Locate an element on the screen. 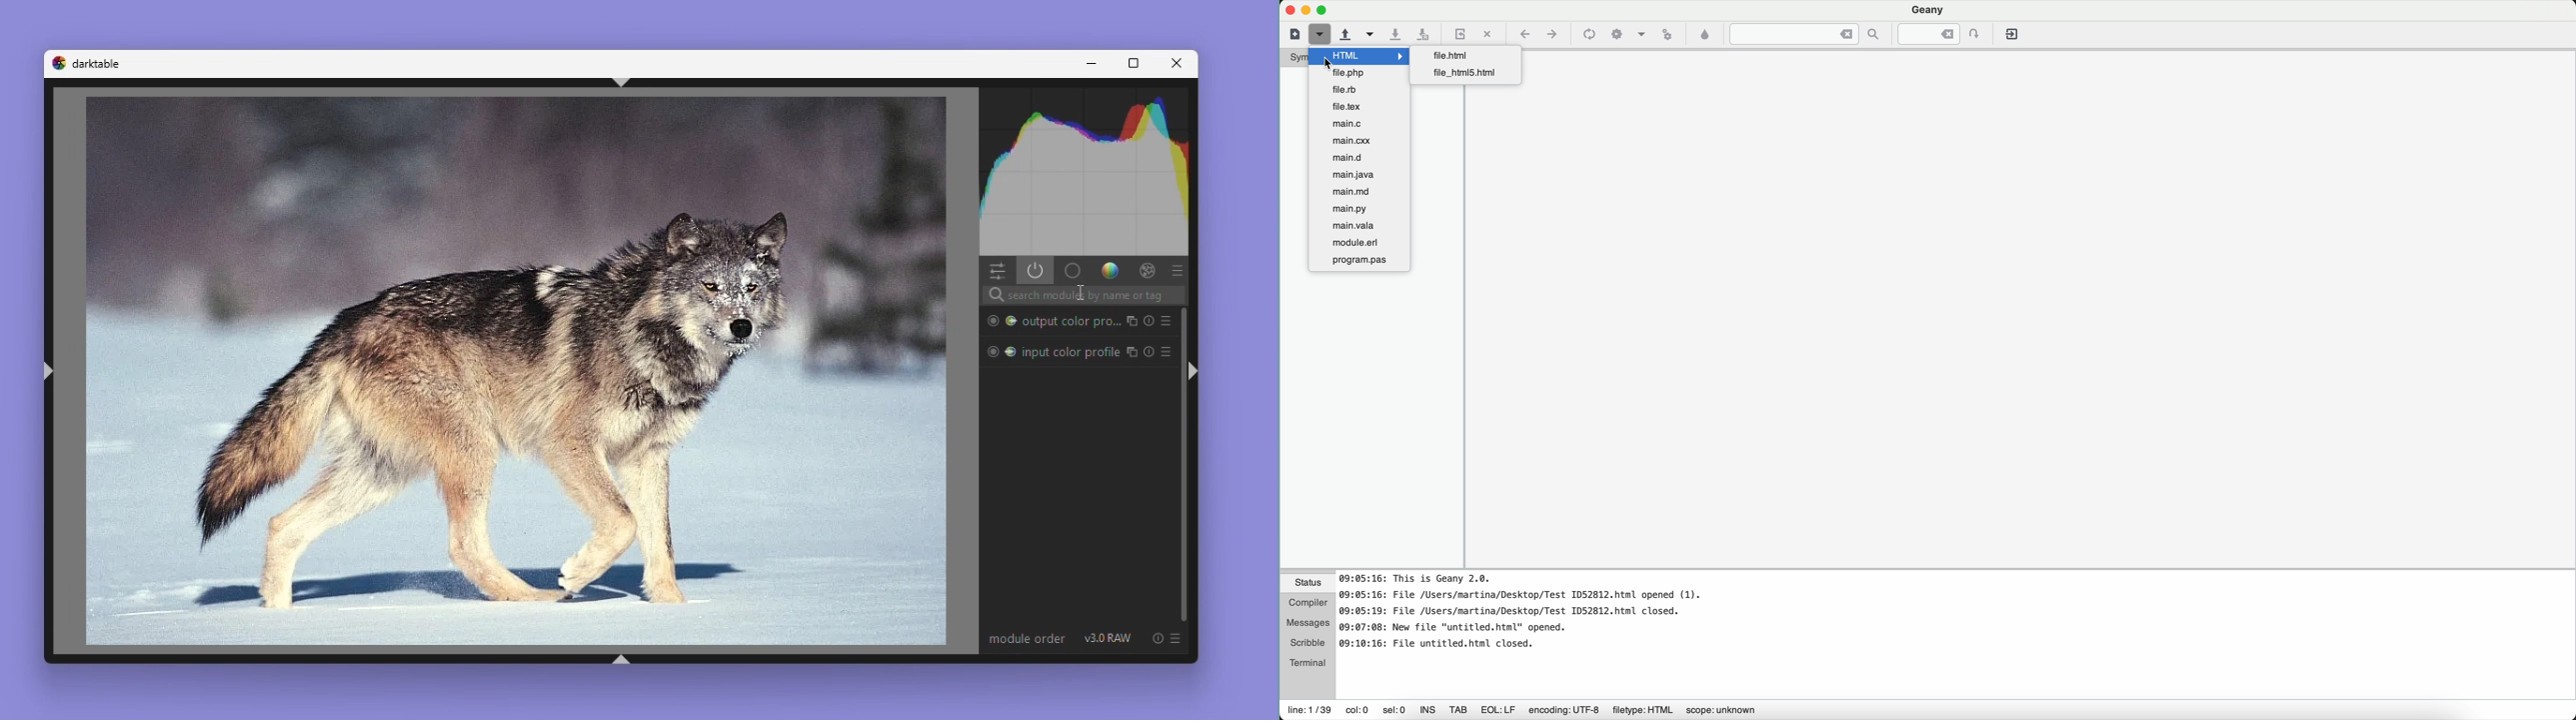 The height and width of the screenshot is (728, 2576). status is located at coordinates (1306, 583).